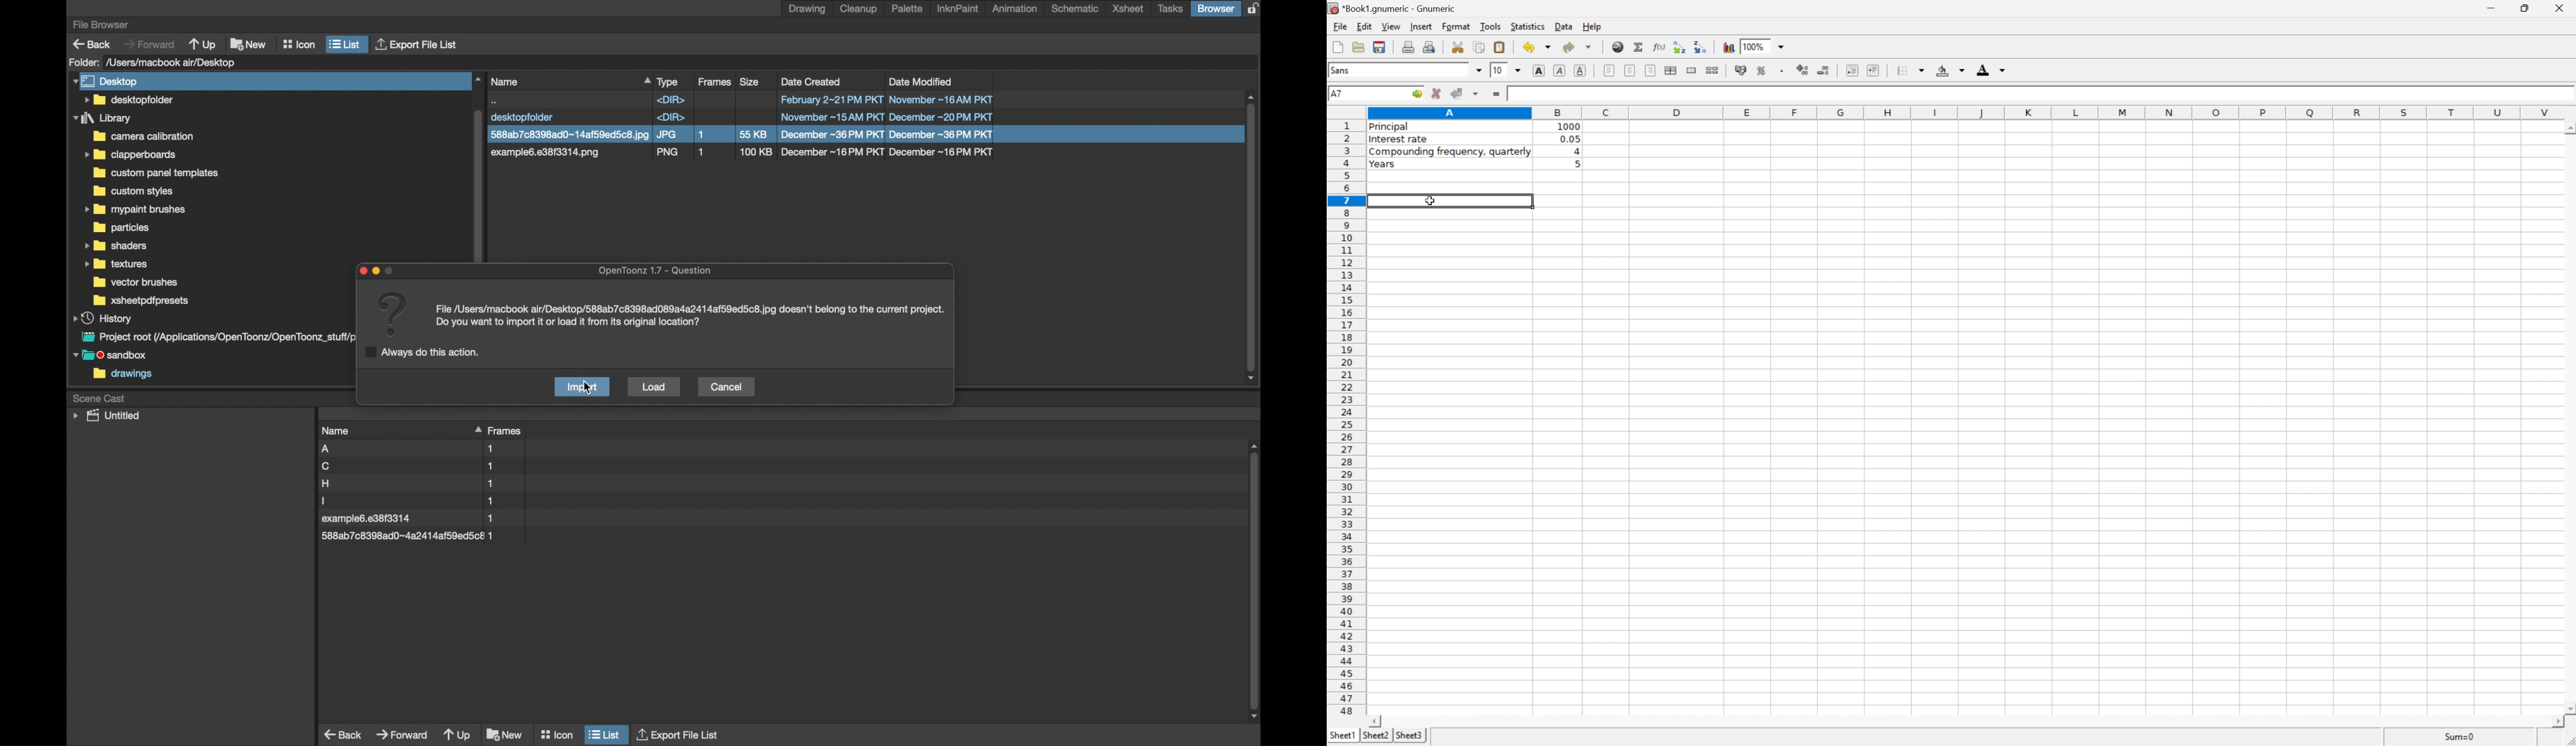 Image resolution: width=2576 pixels, height=756 pixels. I want to click on sheet2, so click(1374, 738).